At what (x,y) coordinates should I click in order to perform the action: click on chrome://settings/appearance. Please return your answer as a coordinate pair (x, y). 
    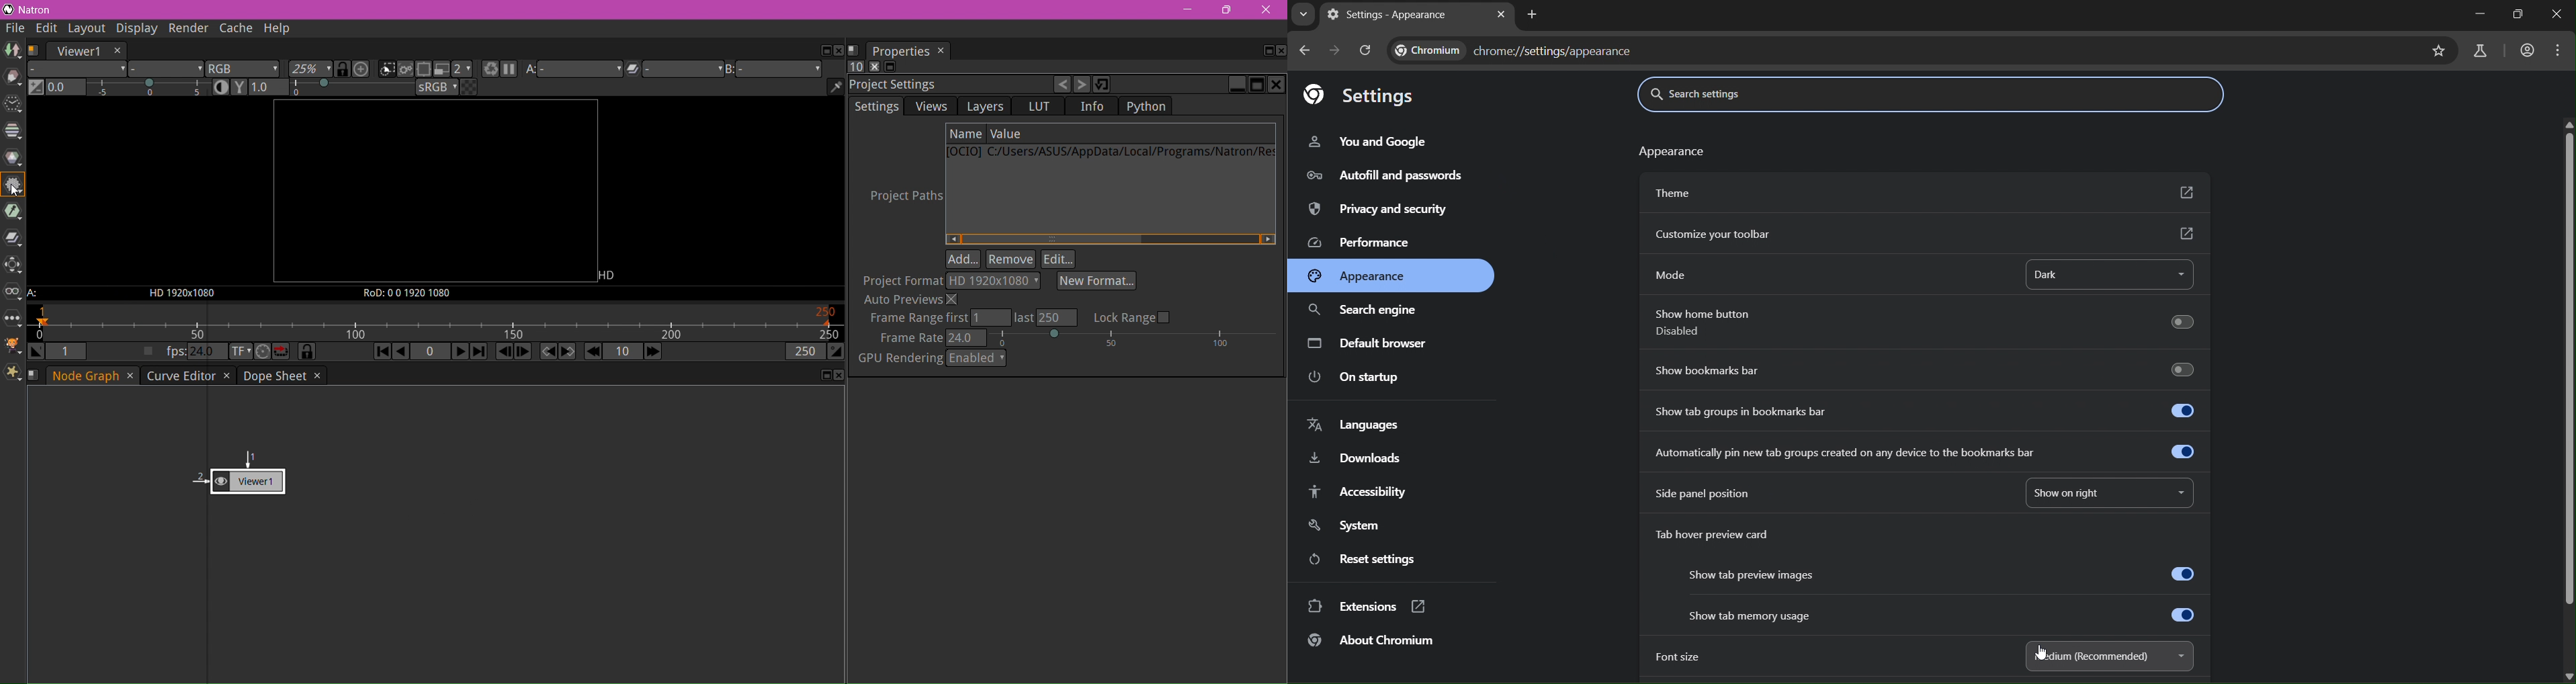
    Looking at the image, I should click on (1512, 51).